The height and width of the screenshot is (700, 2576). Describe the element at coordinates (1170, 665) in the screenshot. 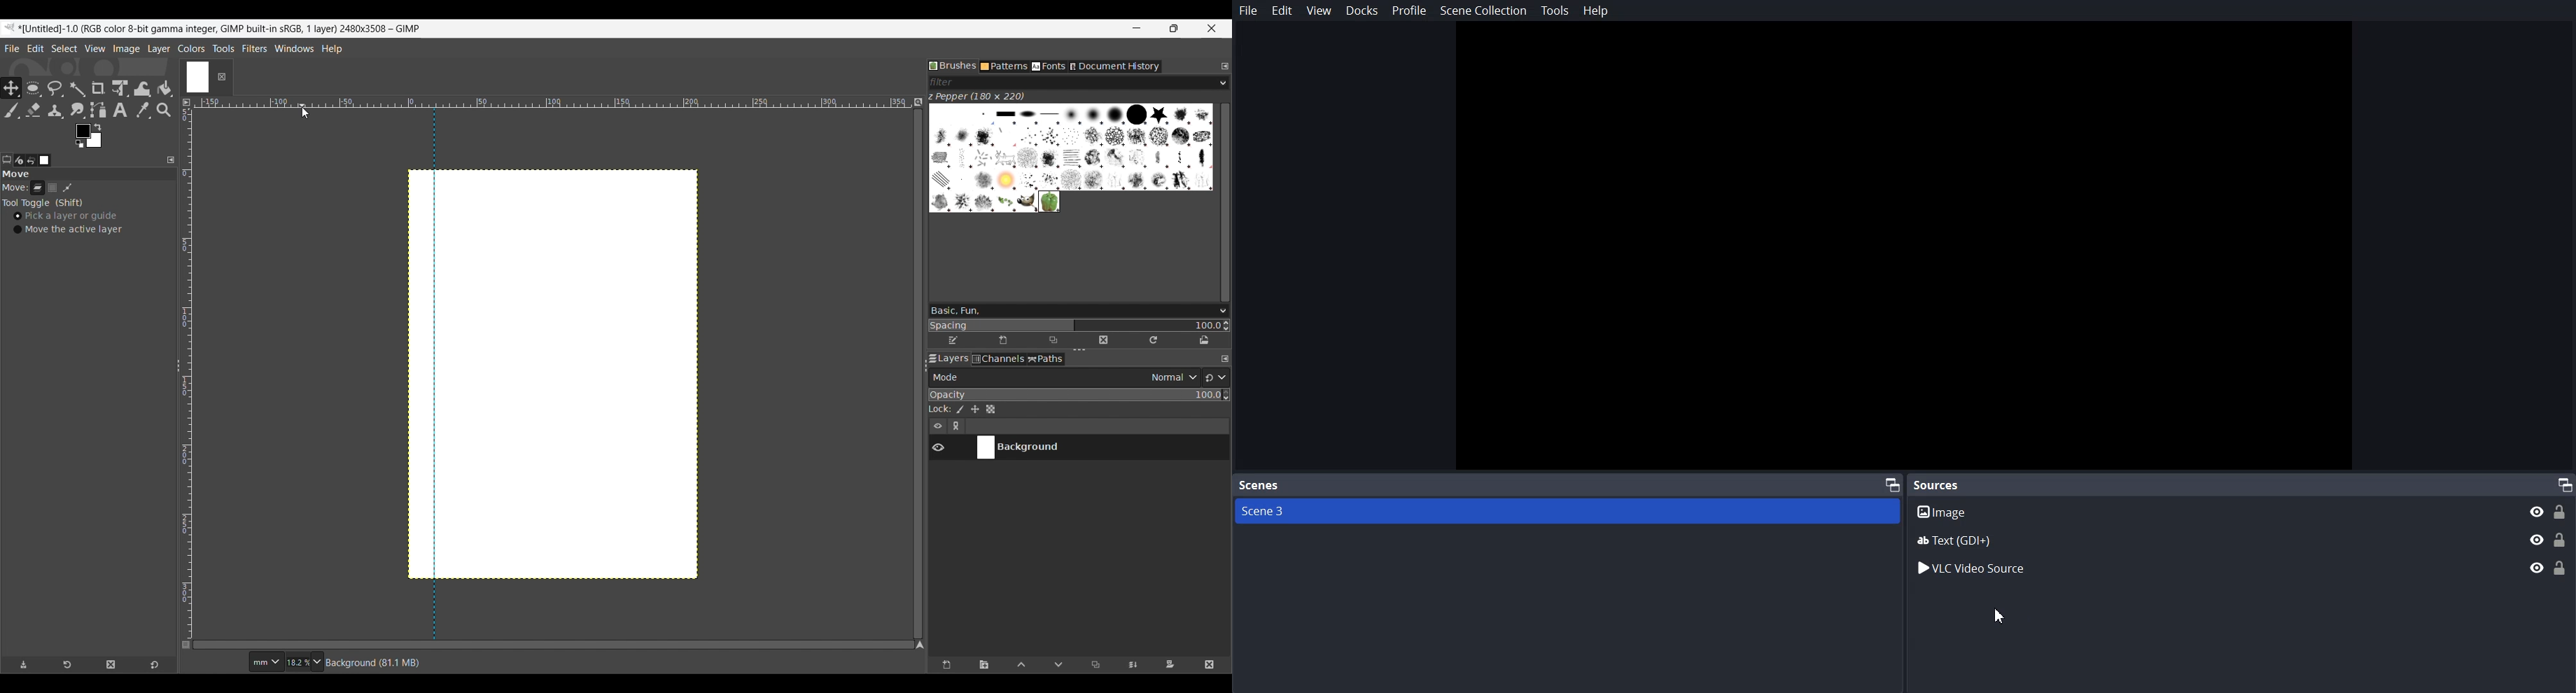

I see `Add mask that allows non-destructive editing of transparency` at that location.